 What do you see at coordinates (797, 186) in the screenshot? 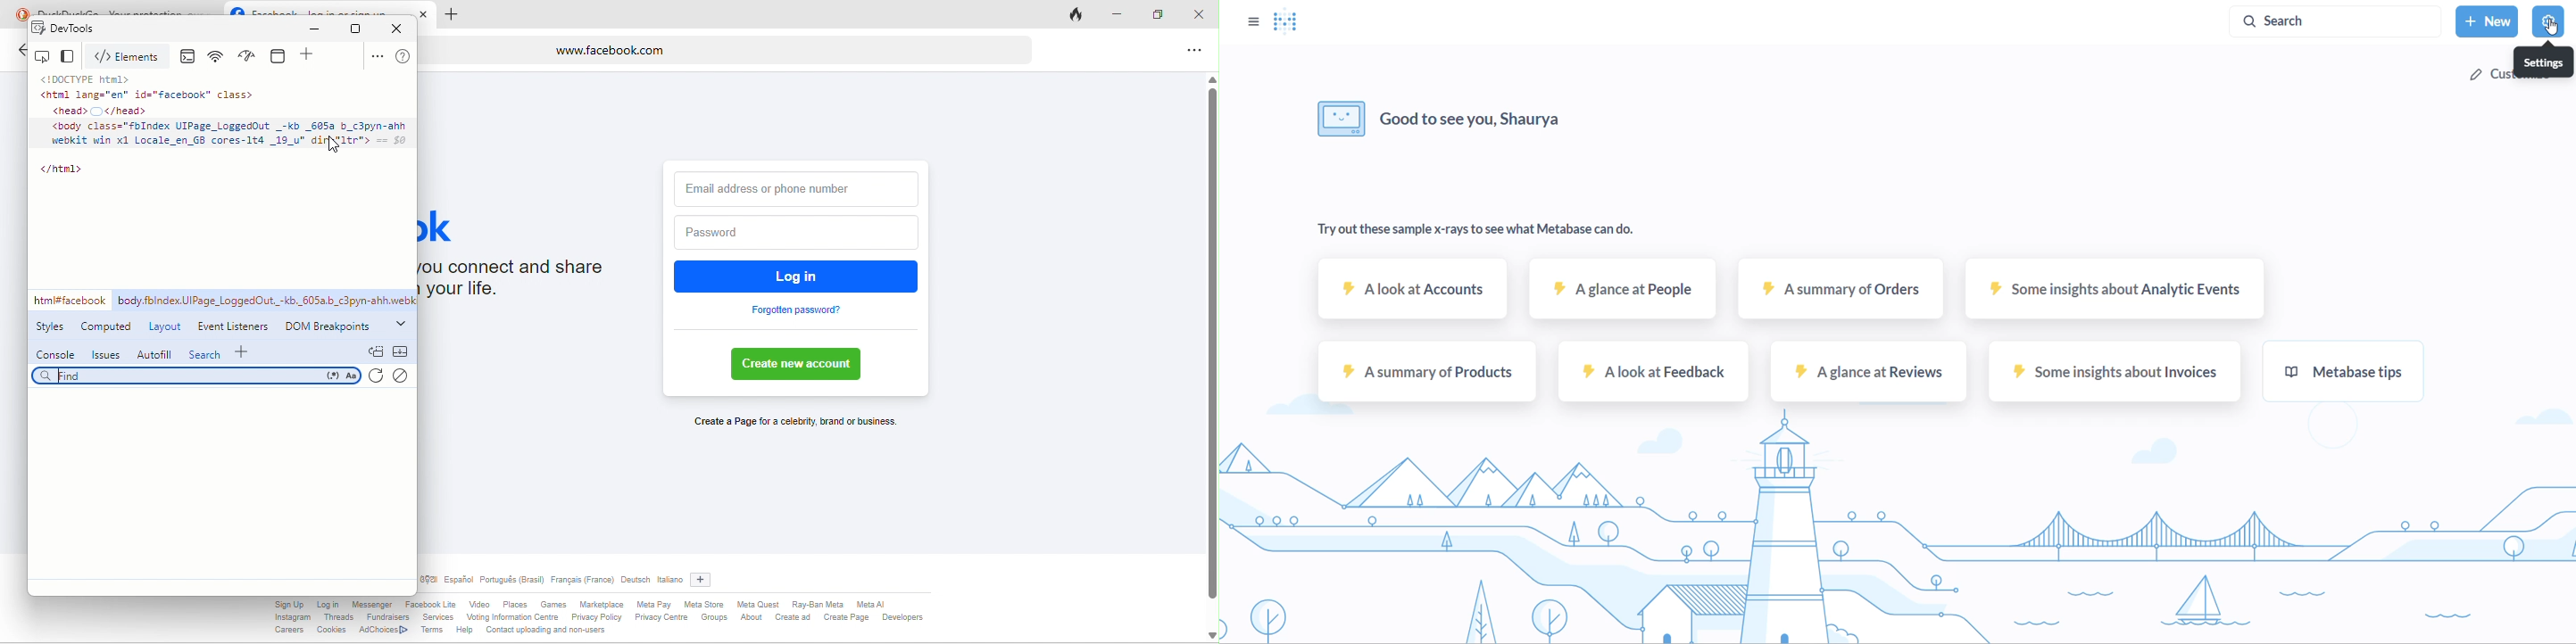
I see `email address` at bounding box center [797, 186].